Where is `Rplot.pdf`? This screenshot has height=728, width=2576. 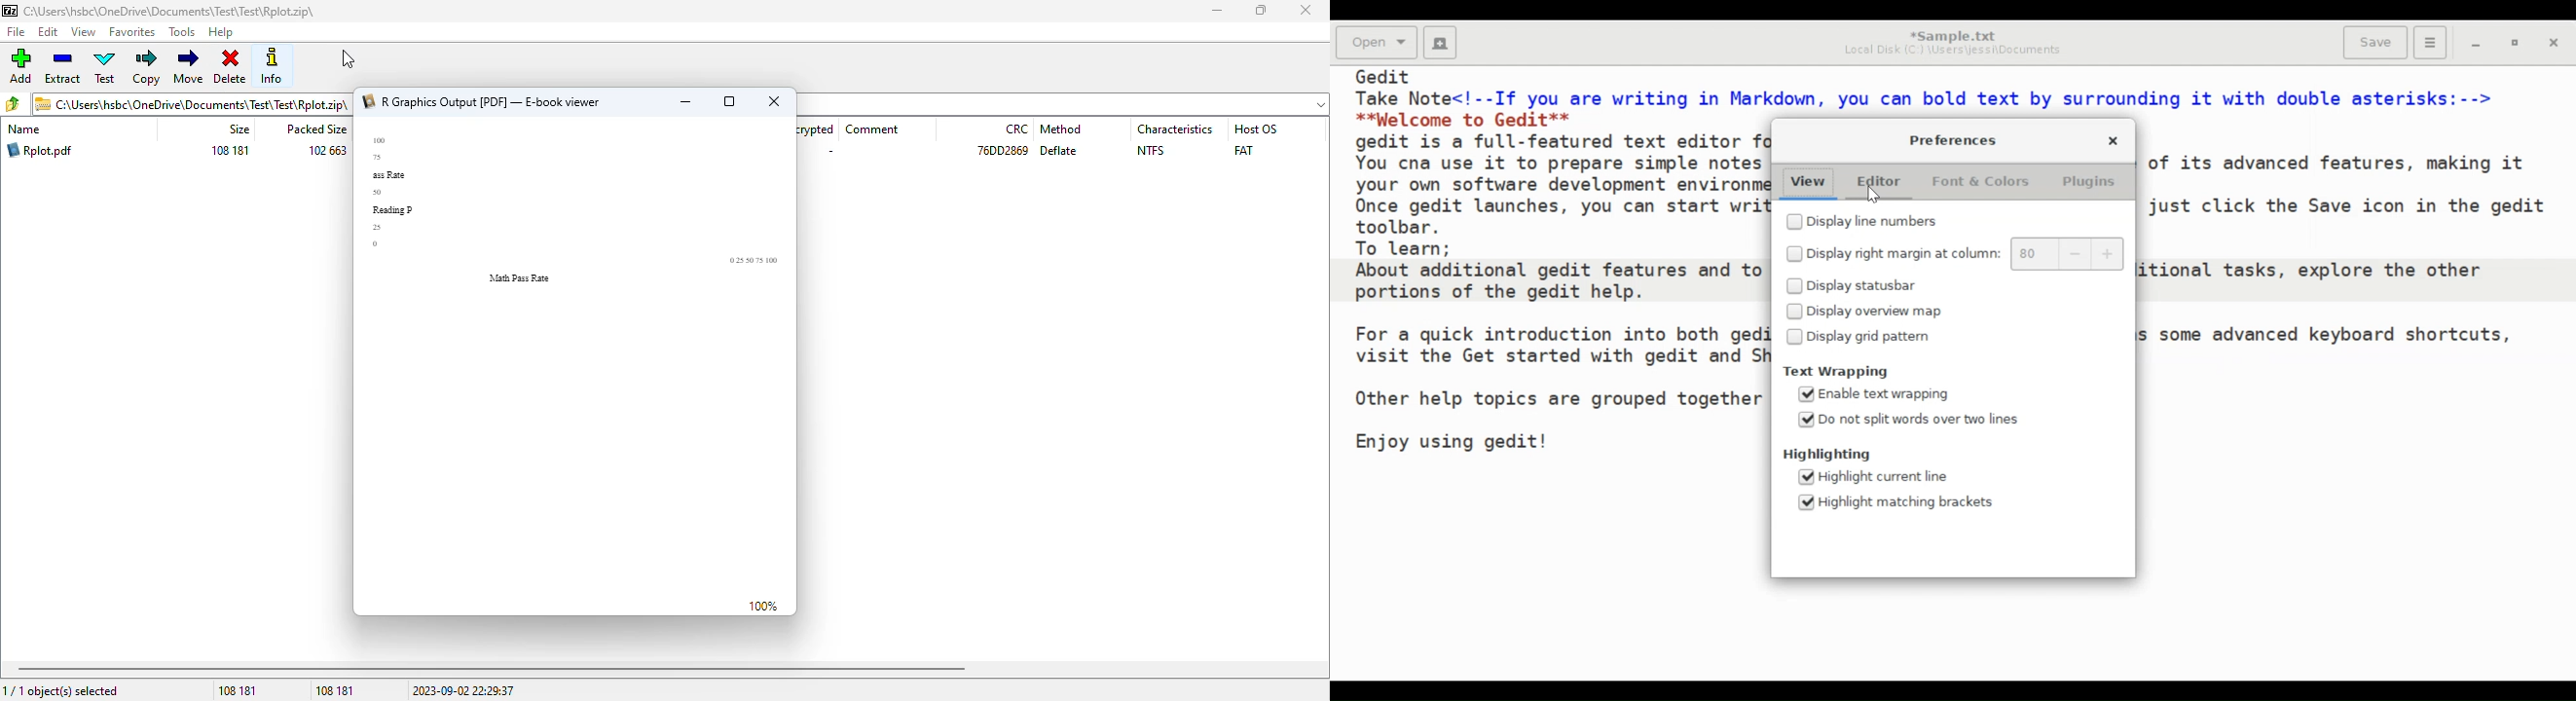 Rplot.pdf is located at coordinates (40, 150).